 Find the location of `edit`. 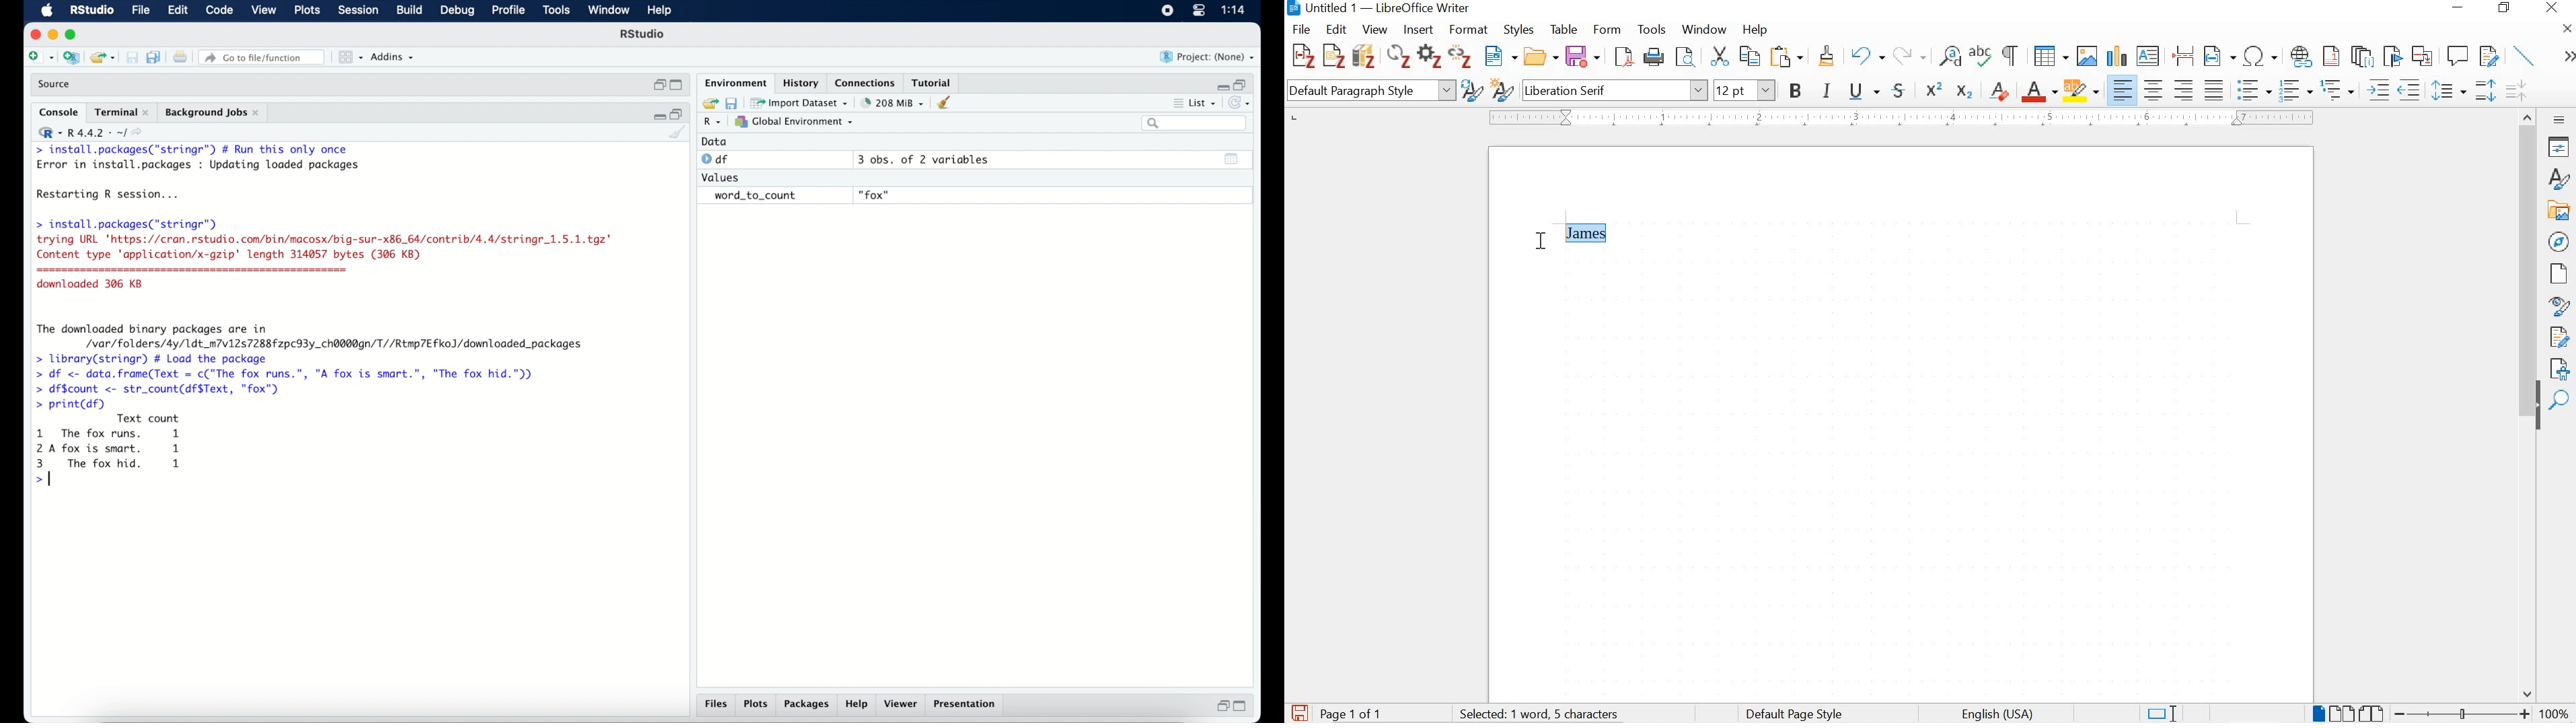

edit is located at coordinates (1337, 28).